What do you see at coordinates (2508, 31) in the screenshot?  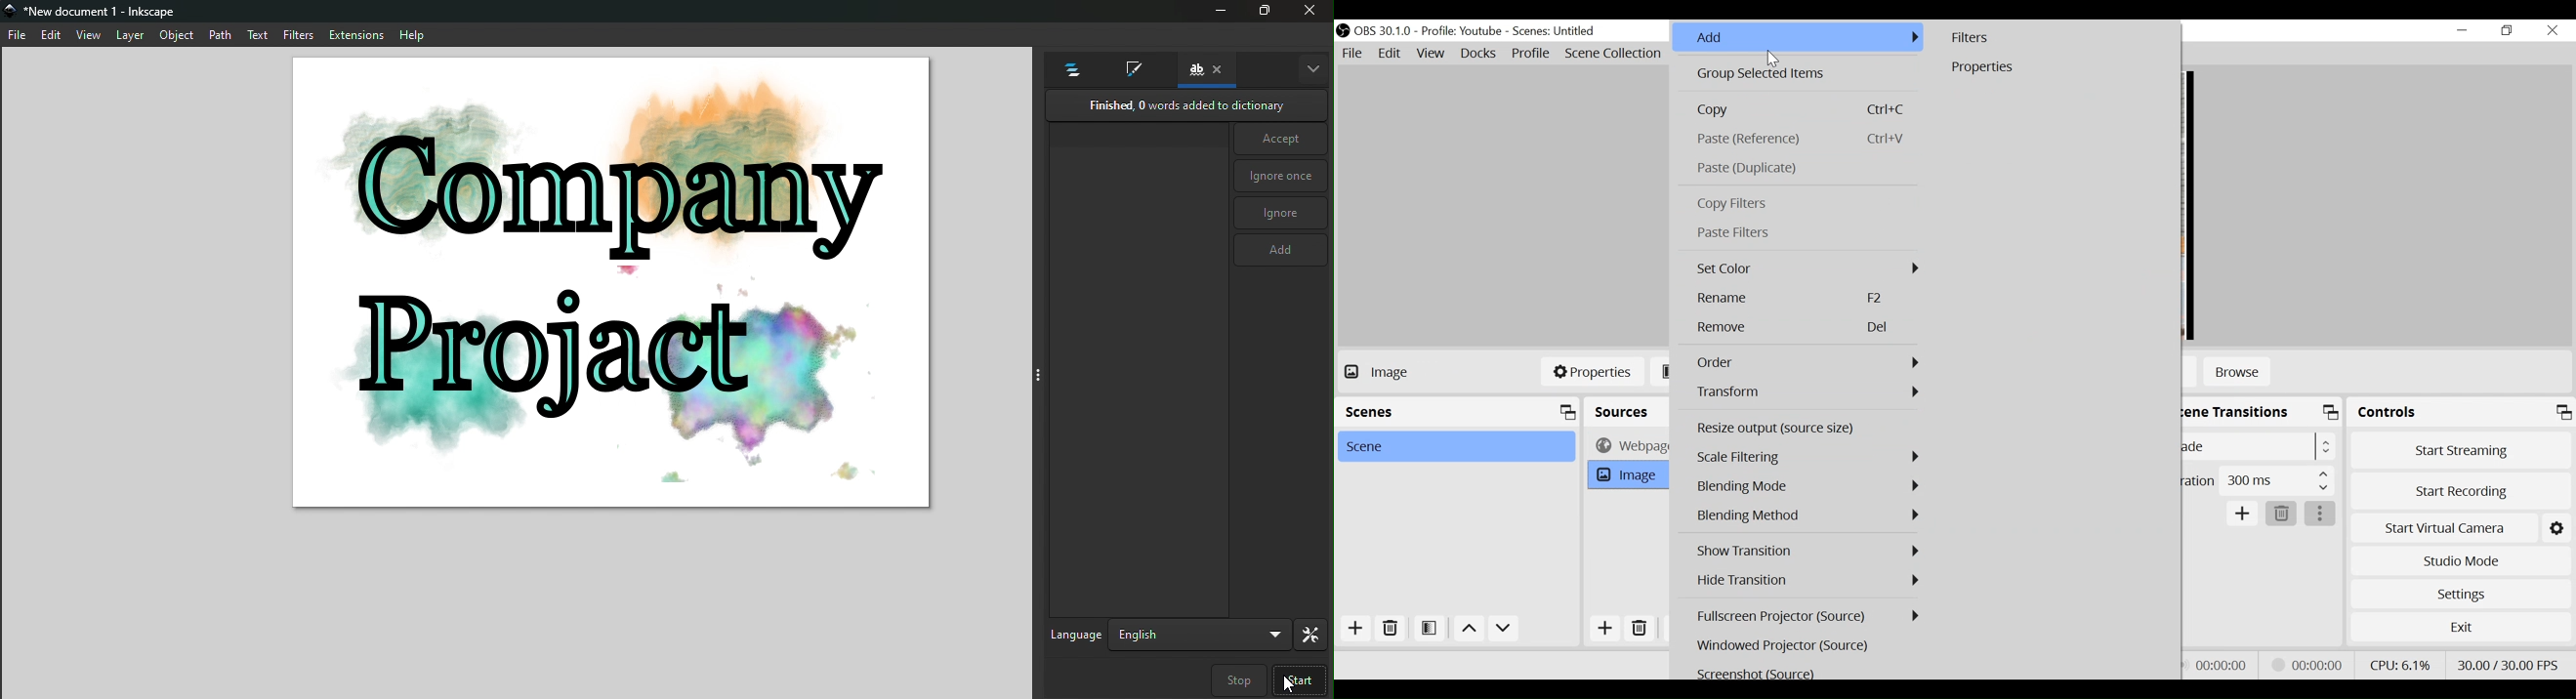 I see `Restore` at bounding box center [2508, 31].